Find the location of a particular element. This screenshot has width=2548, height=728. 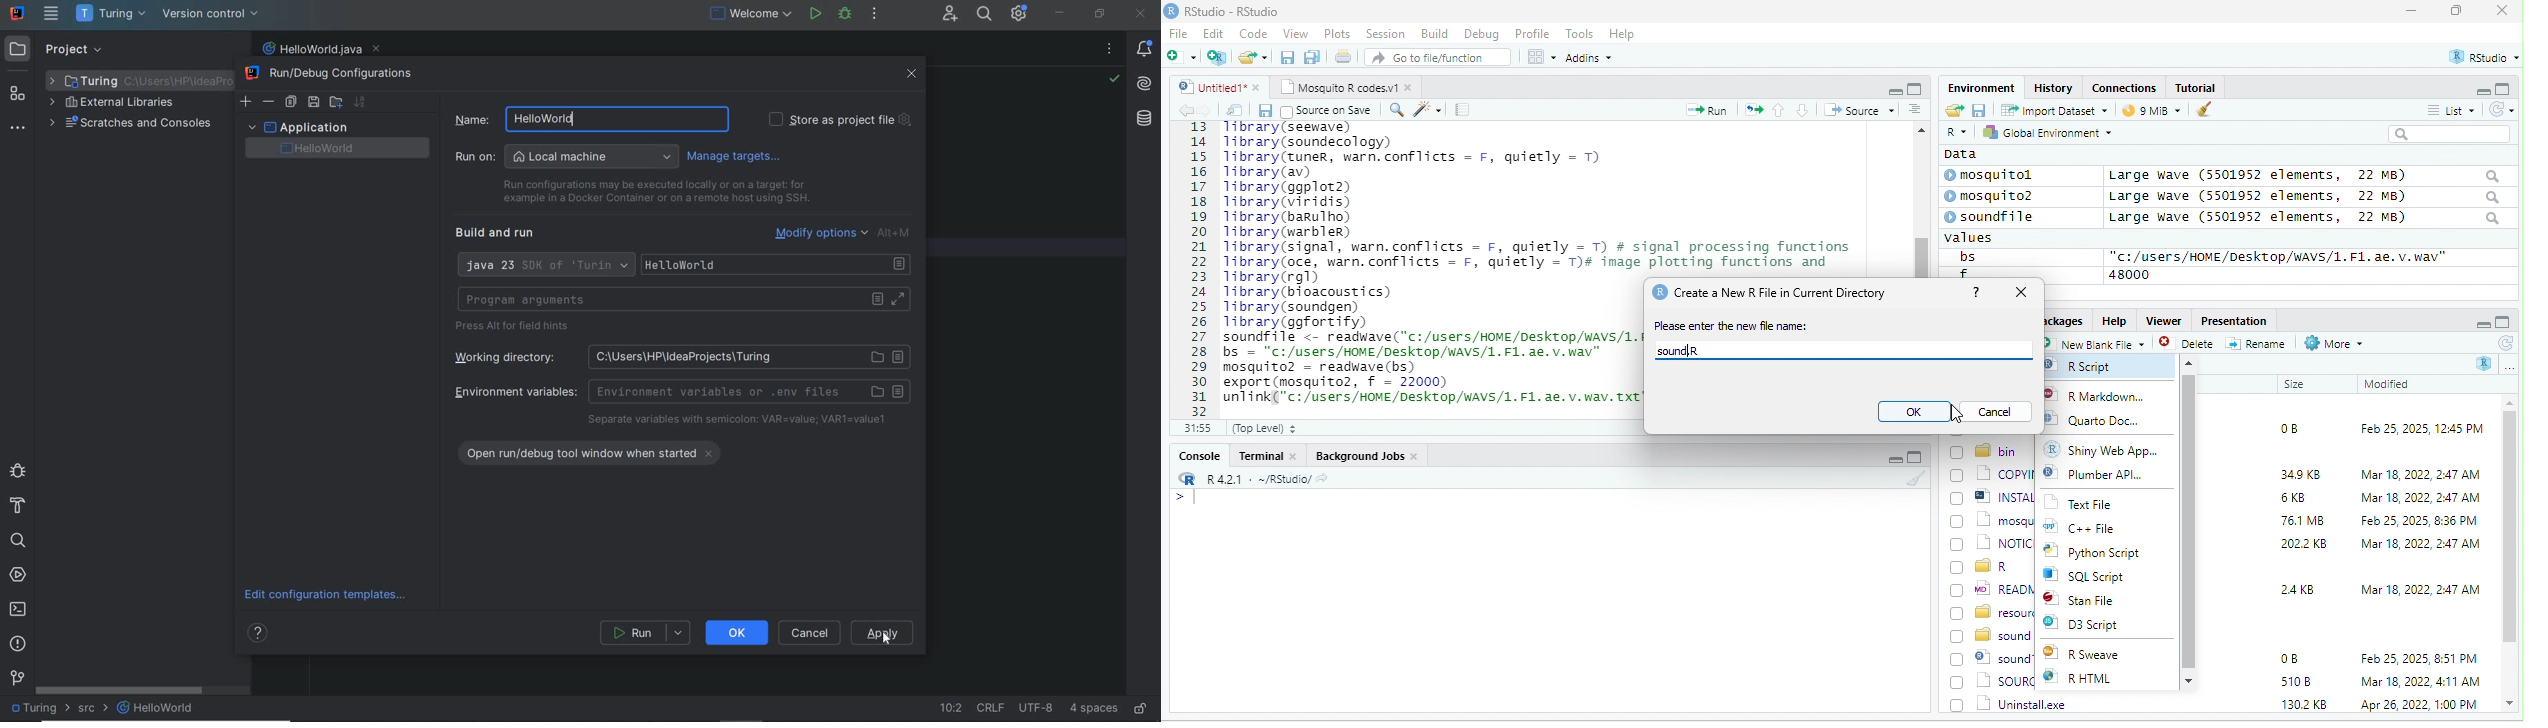

Debug is located at coordinates (1481, 33).